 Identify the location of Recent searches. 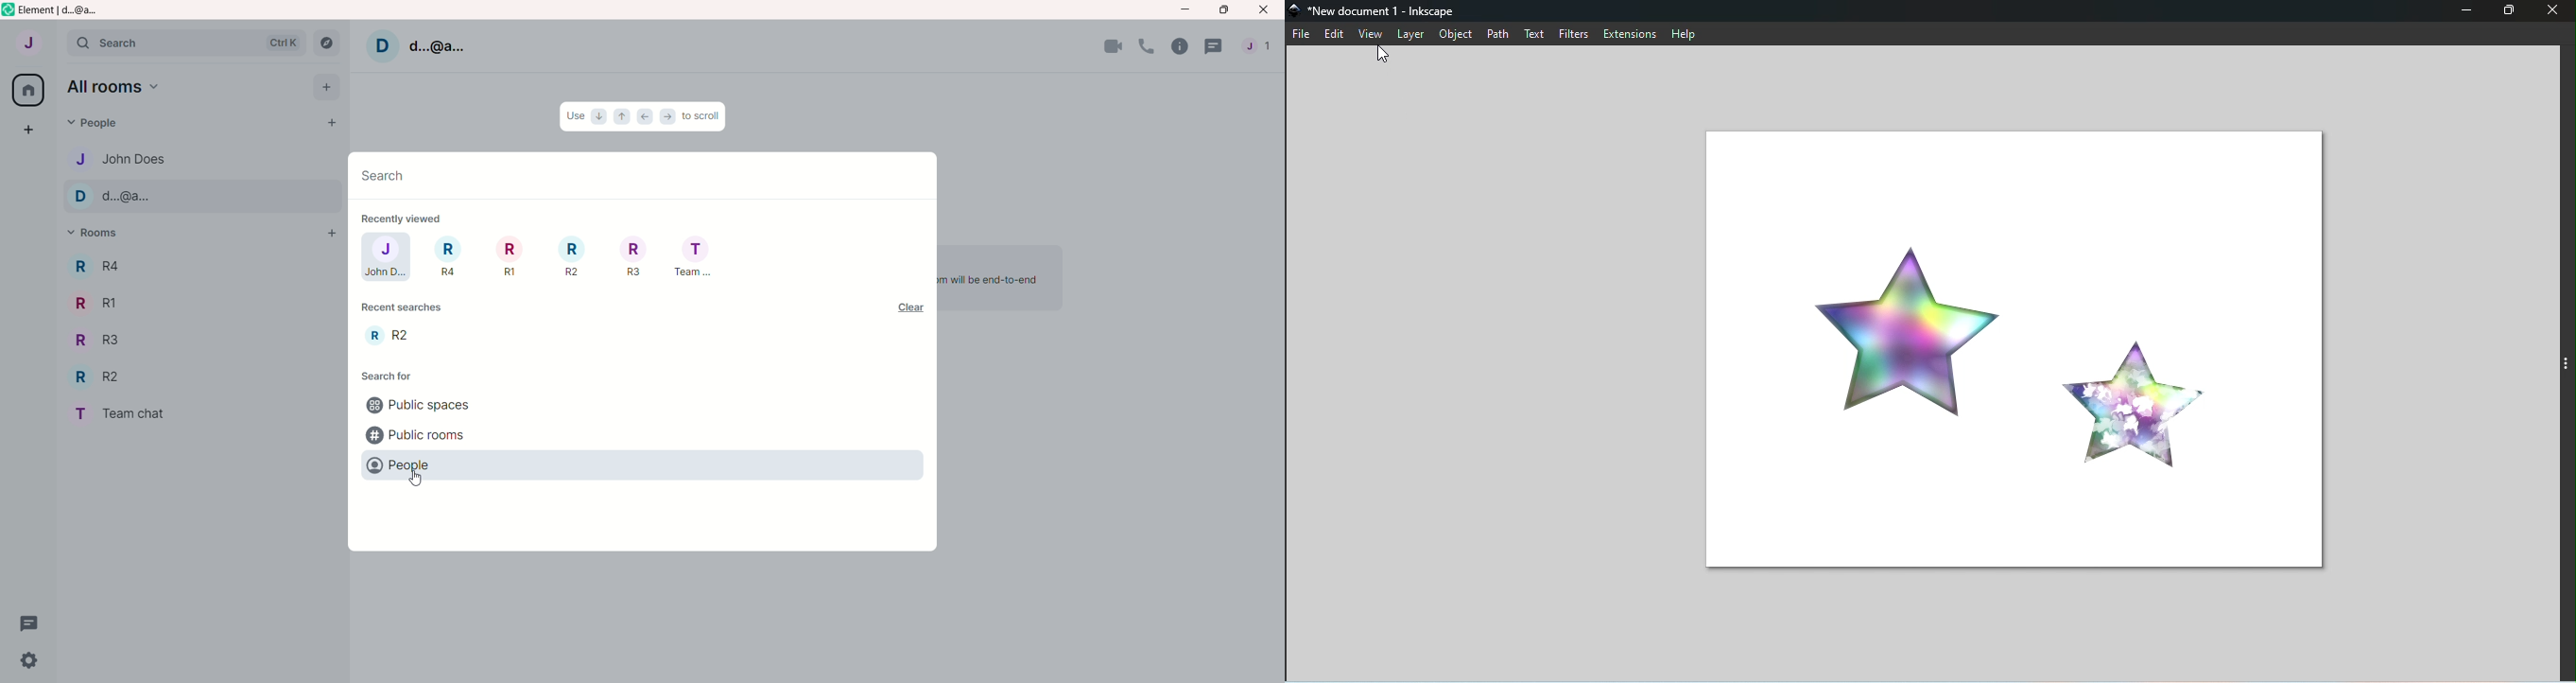
(403, 307).